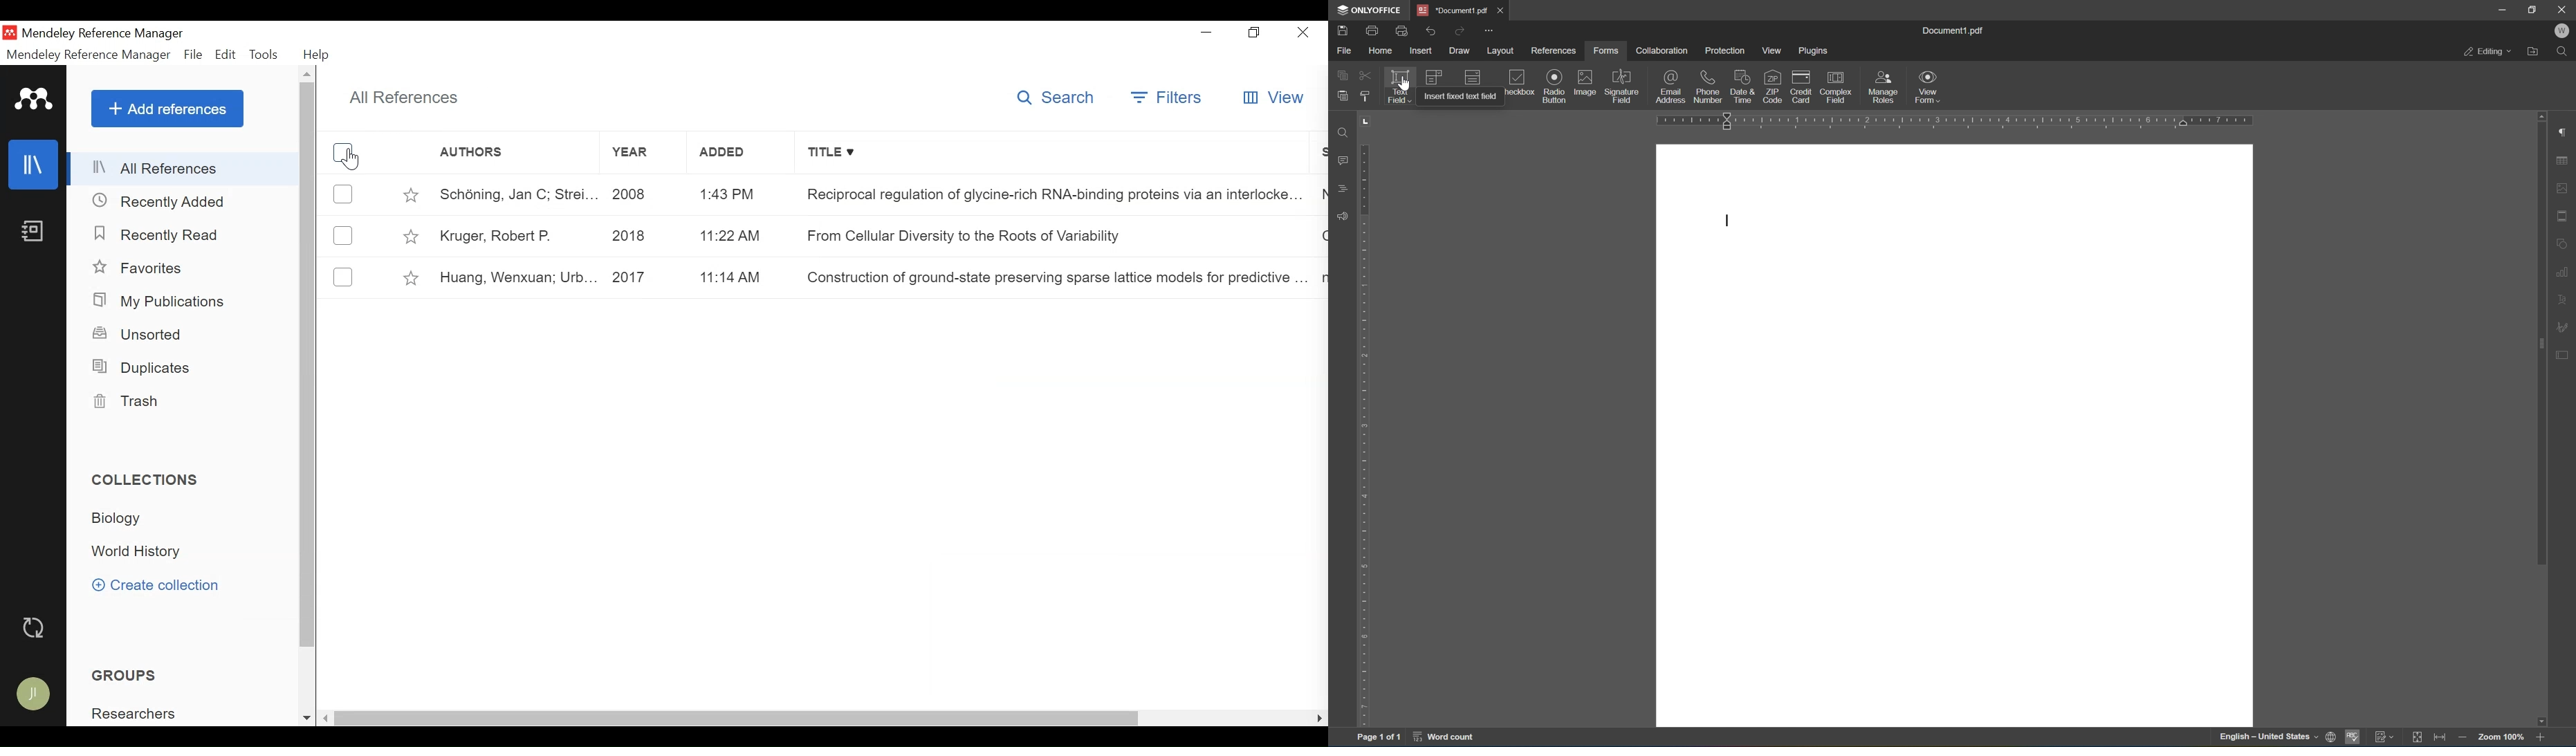  What do you see at coordinates (1886, 88) in the screenshot?
I see `manage roles` at bounding box center [1886, 88].